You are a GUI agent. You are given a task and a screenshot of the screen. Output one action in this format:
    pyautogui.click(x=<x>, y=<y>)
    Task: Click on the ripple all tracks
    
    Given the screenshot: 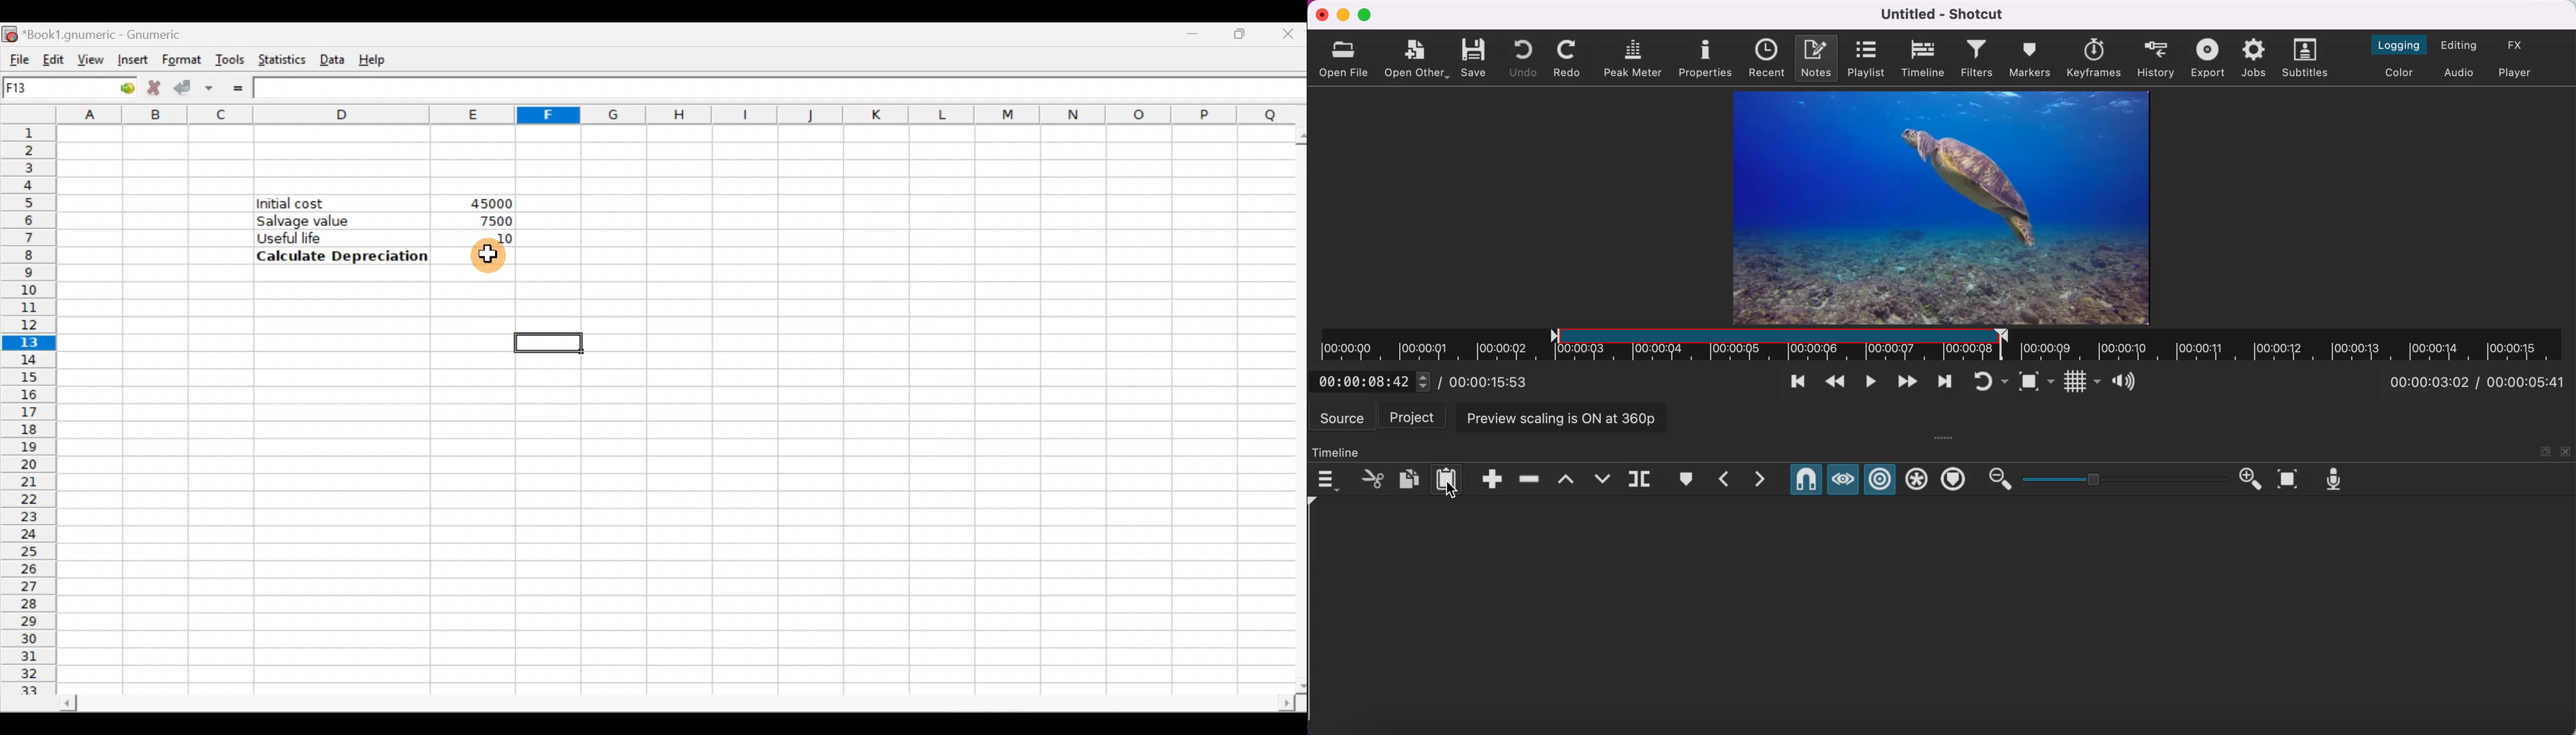 What is the action you would take?
    pyautogui.click(x=1916, y=481)
    